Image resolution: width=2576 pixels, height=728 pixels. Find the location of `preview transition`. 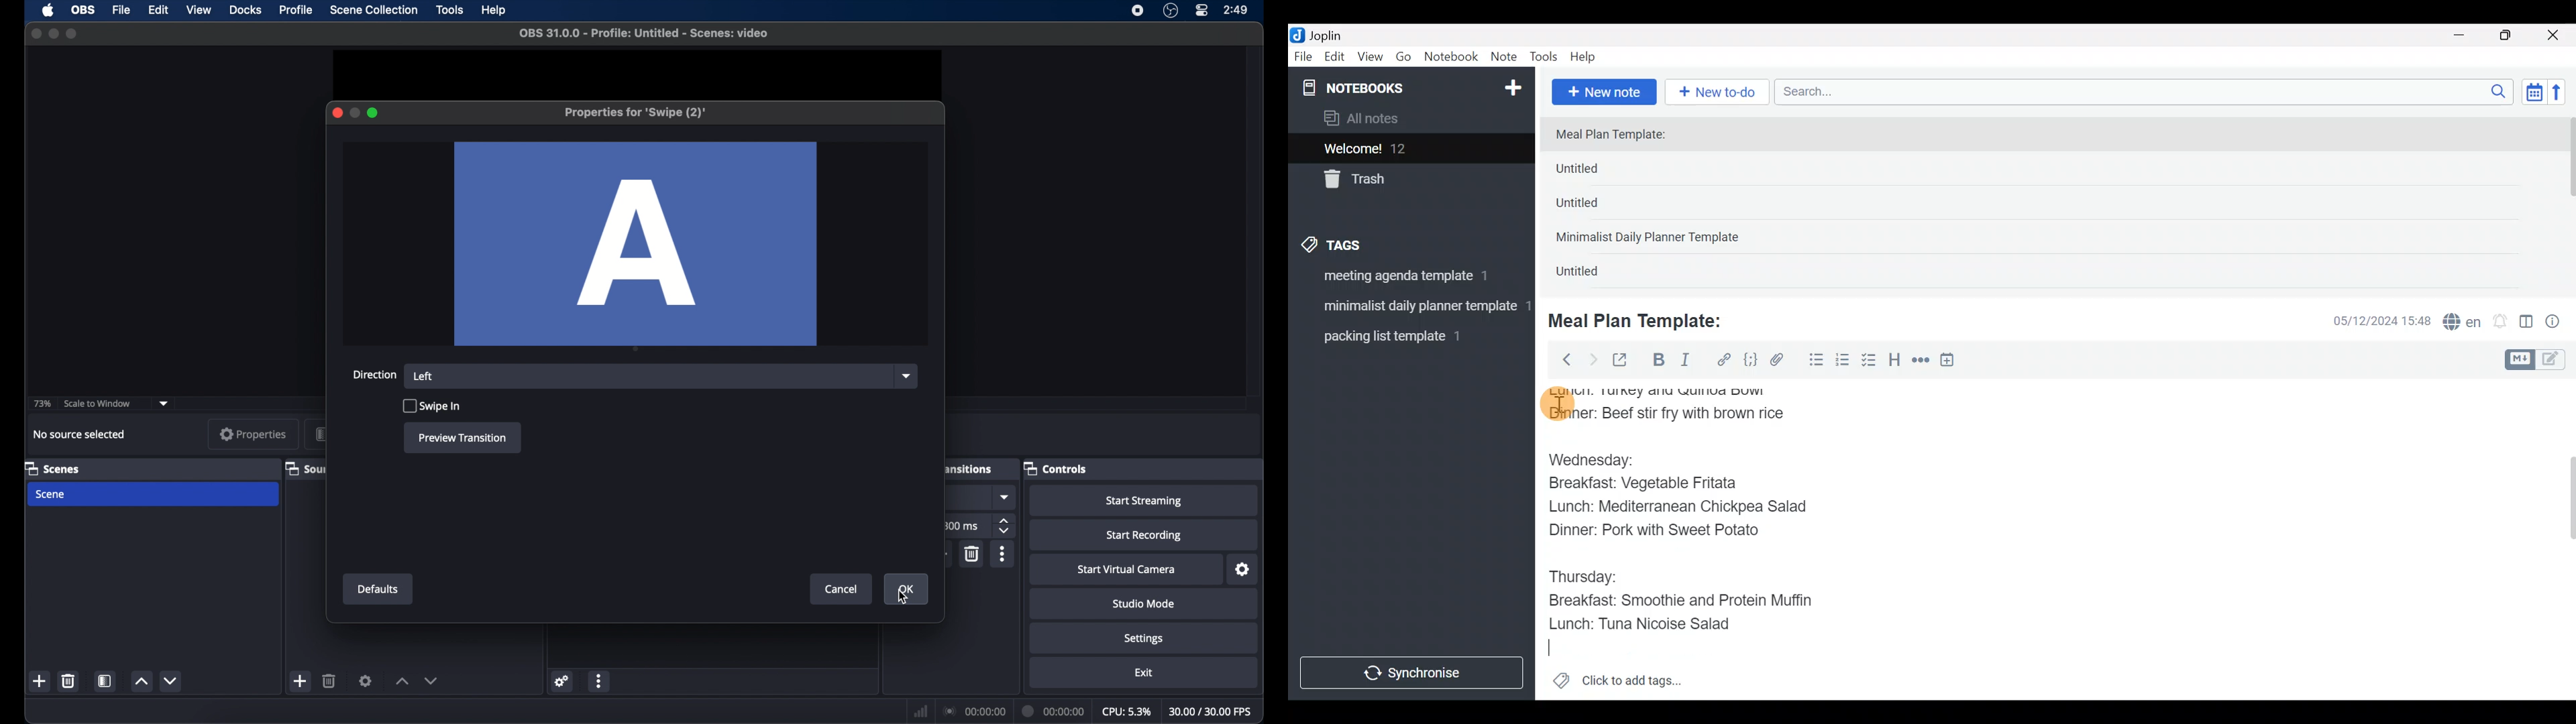

preview transition is located at coordinates (463, 438).